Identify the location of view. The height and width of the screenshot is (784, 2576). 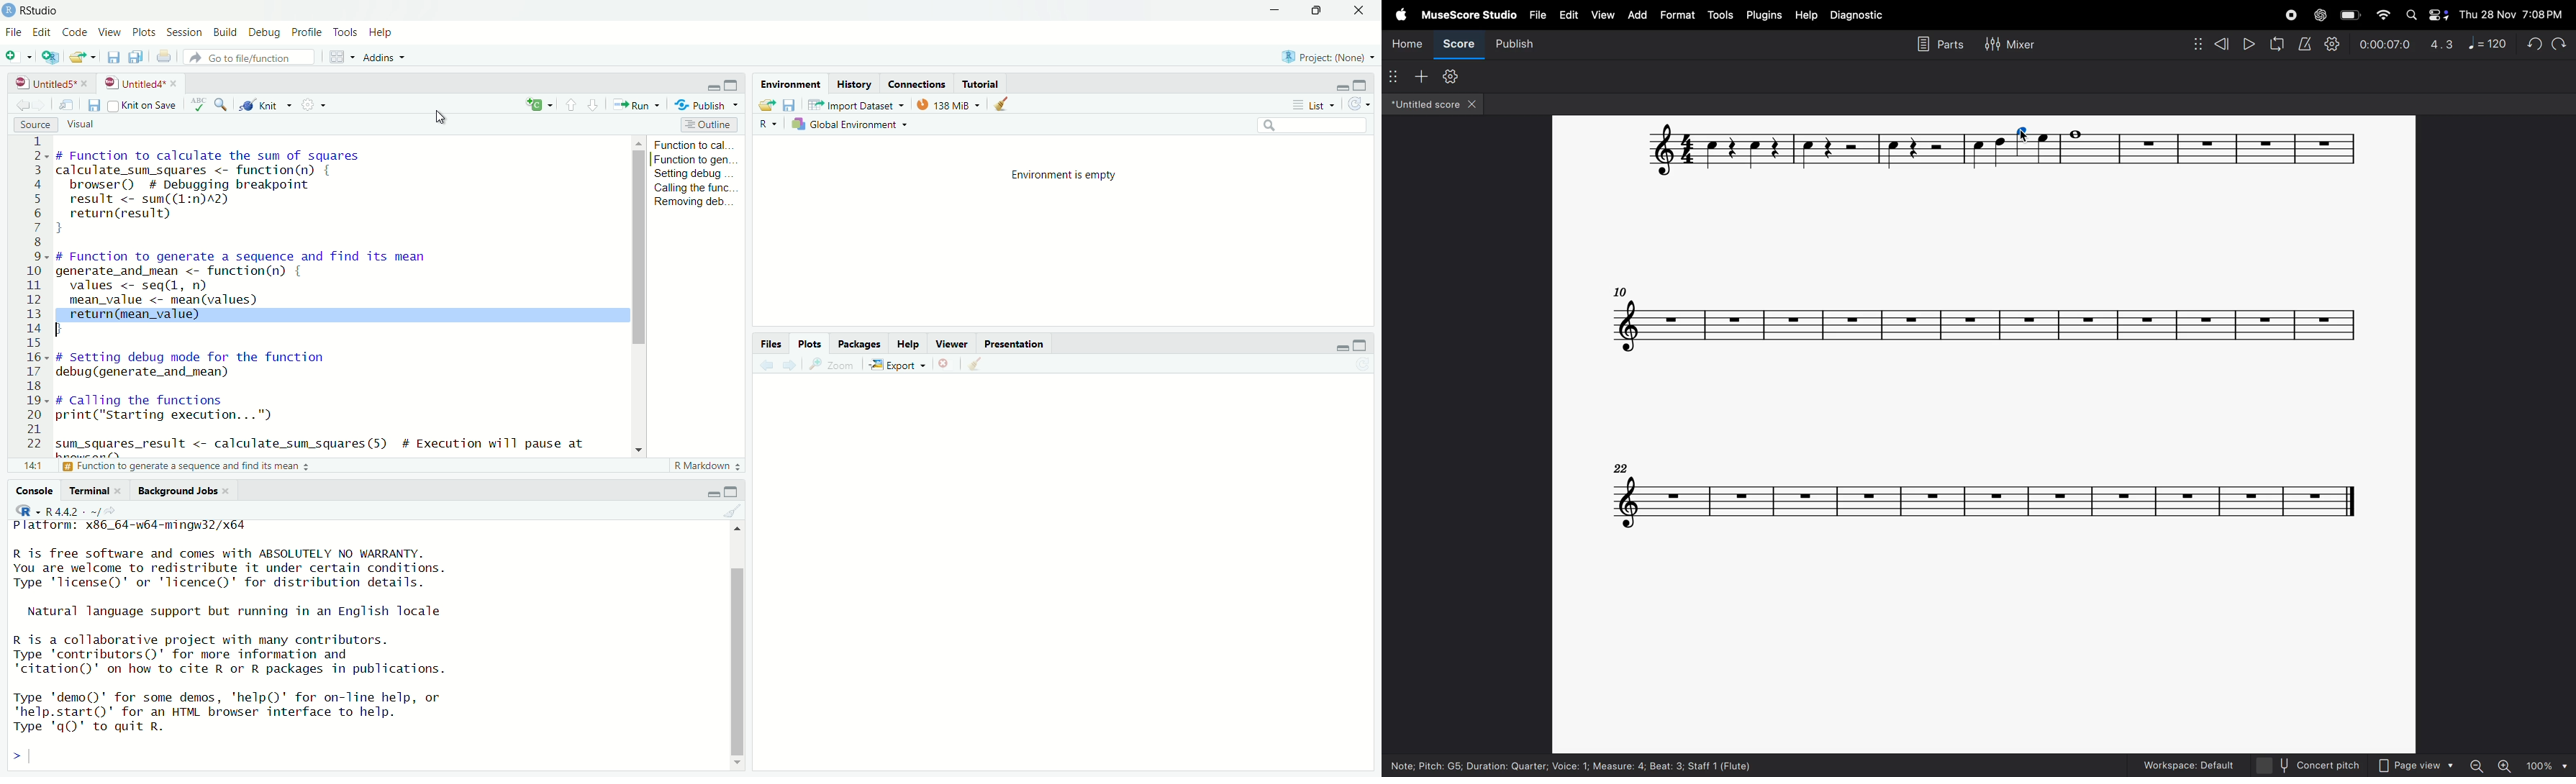
(1603, 13).